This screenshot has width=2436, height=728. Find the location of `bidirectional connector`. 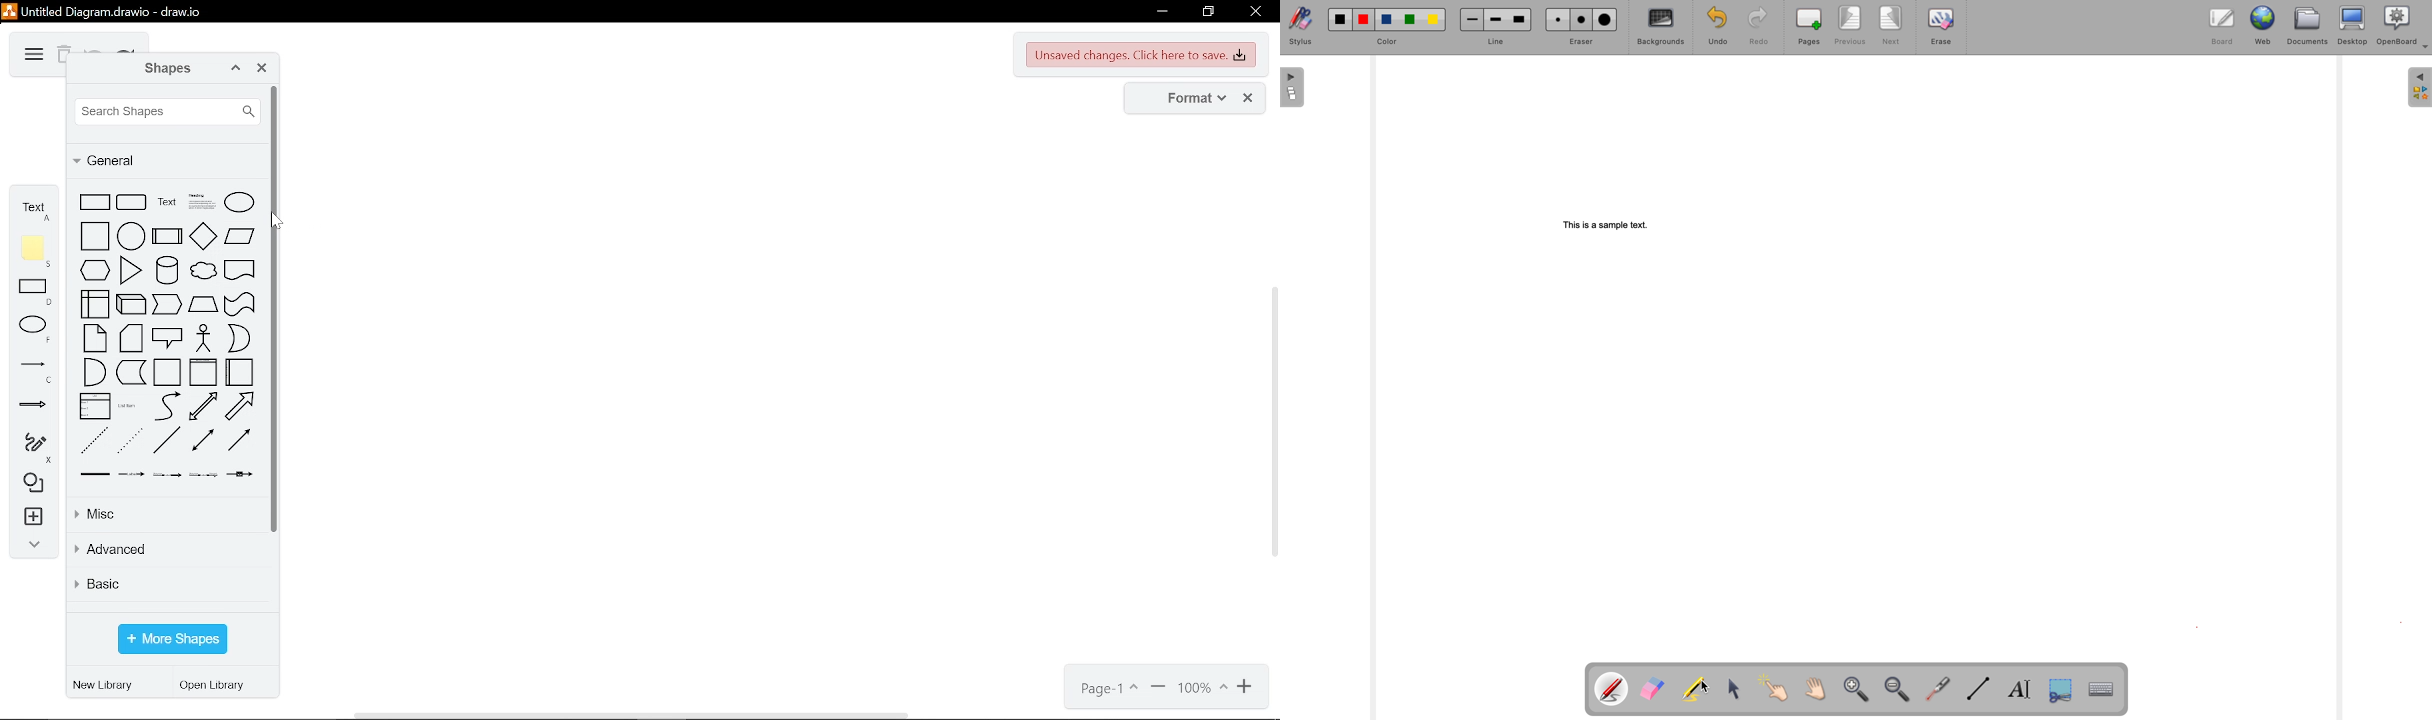

bidirectional connector is located at coordinates (203, 440).